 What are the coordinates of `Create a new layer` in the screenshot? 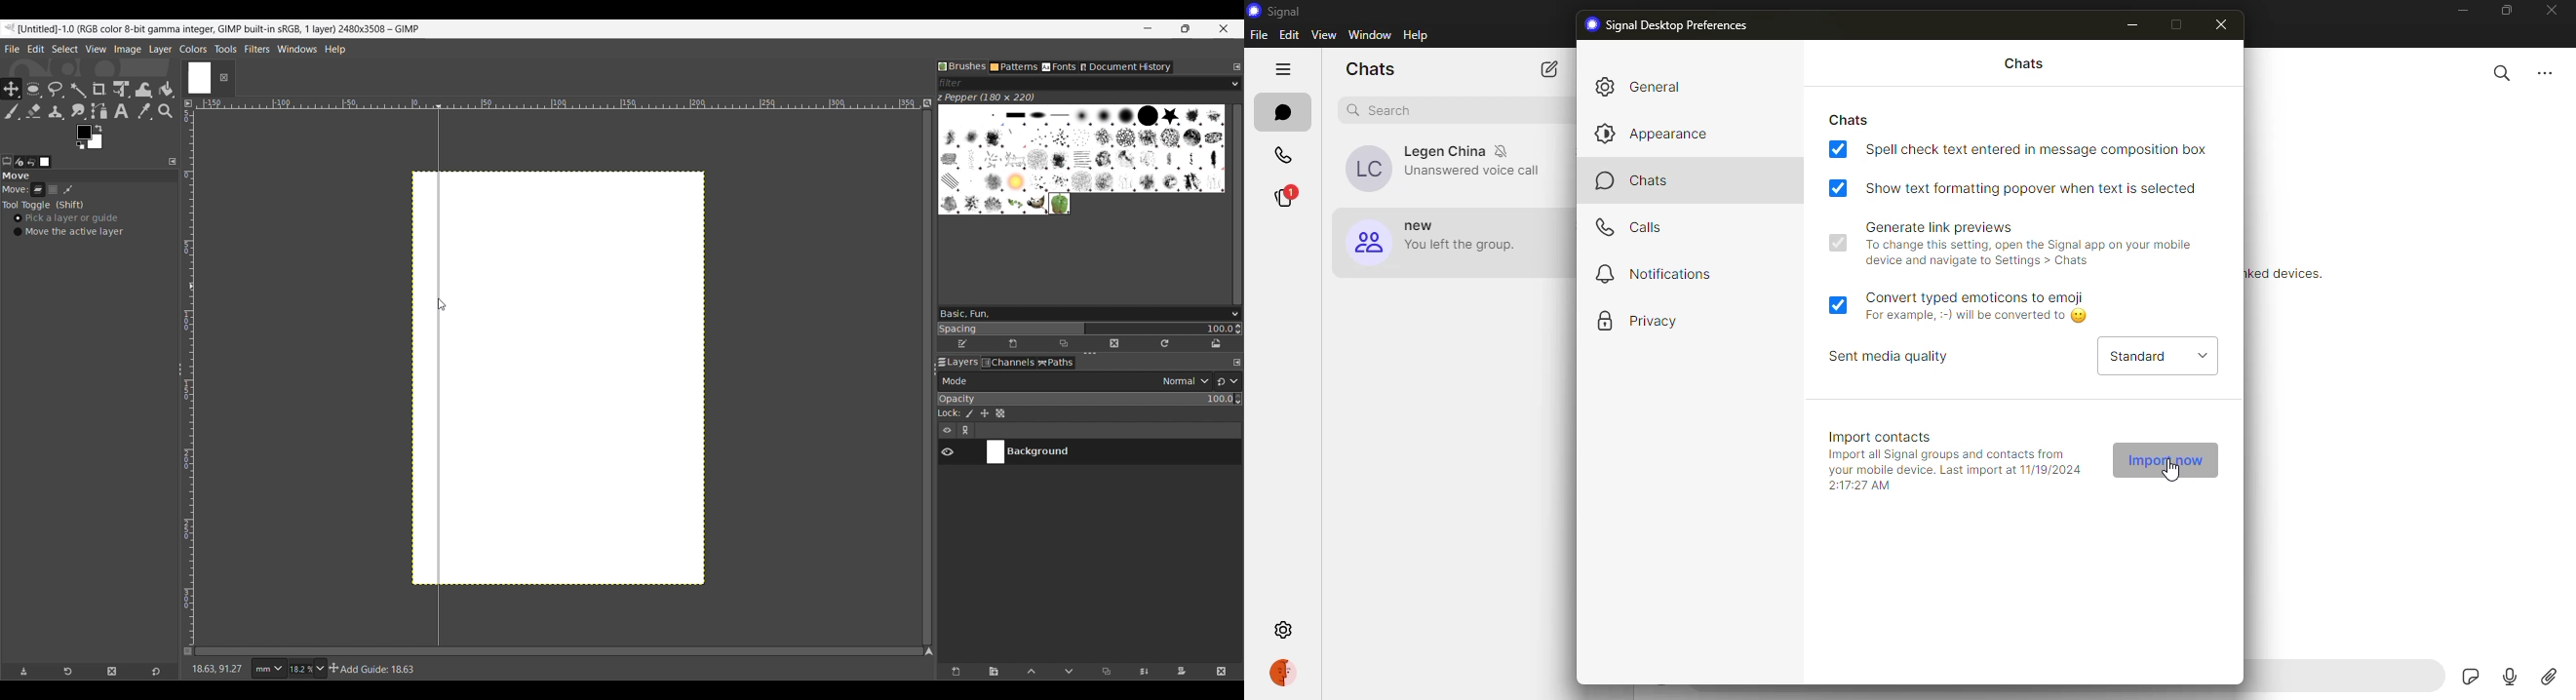 It's located at (955, 672).